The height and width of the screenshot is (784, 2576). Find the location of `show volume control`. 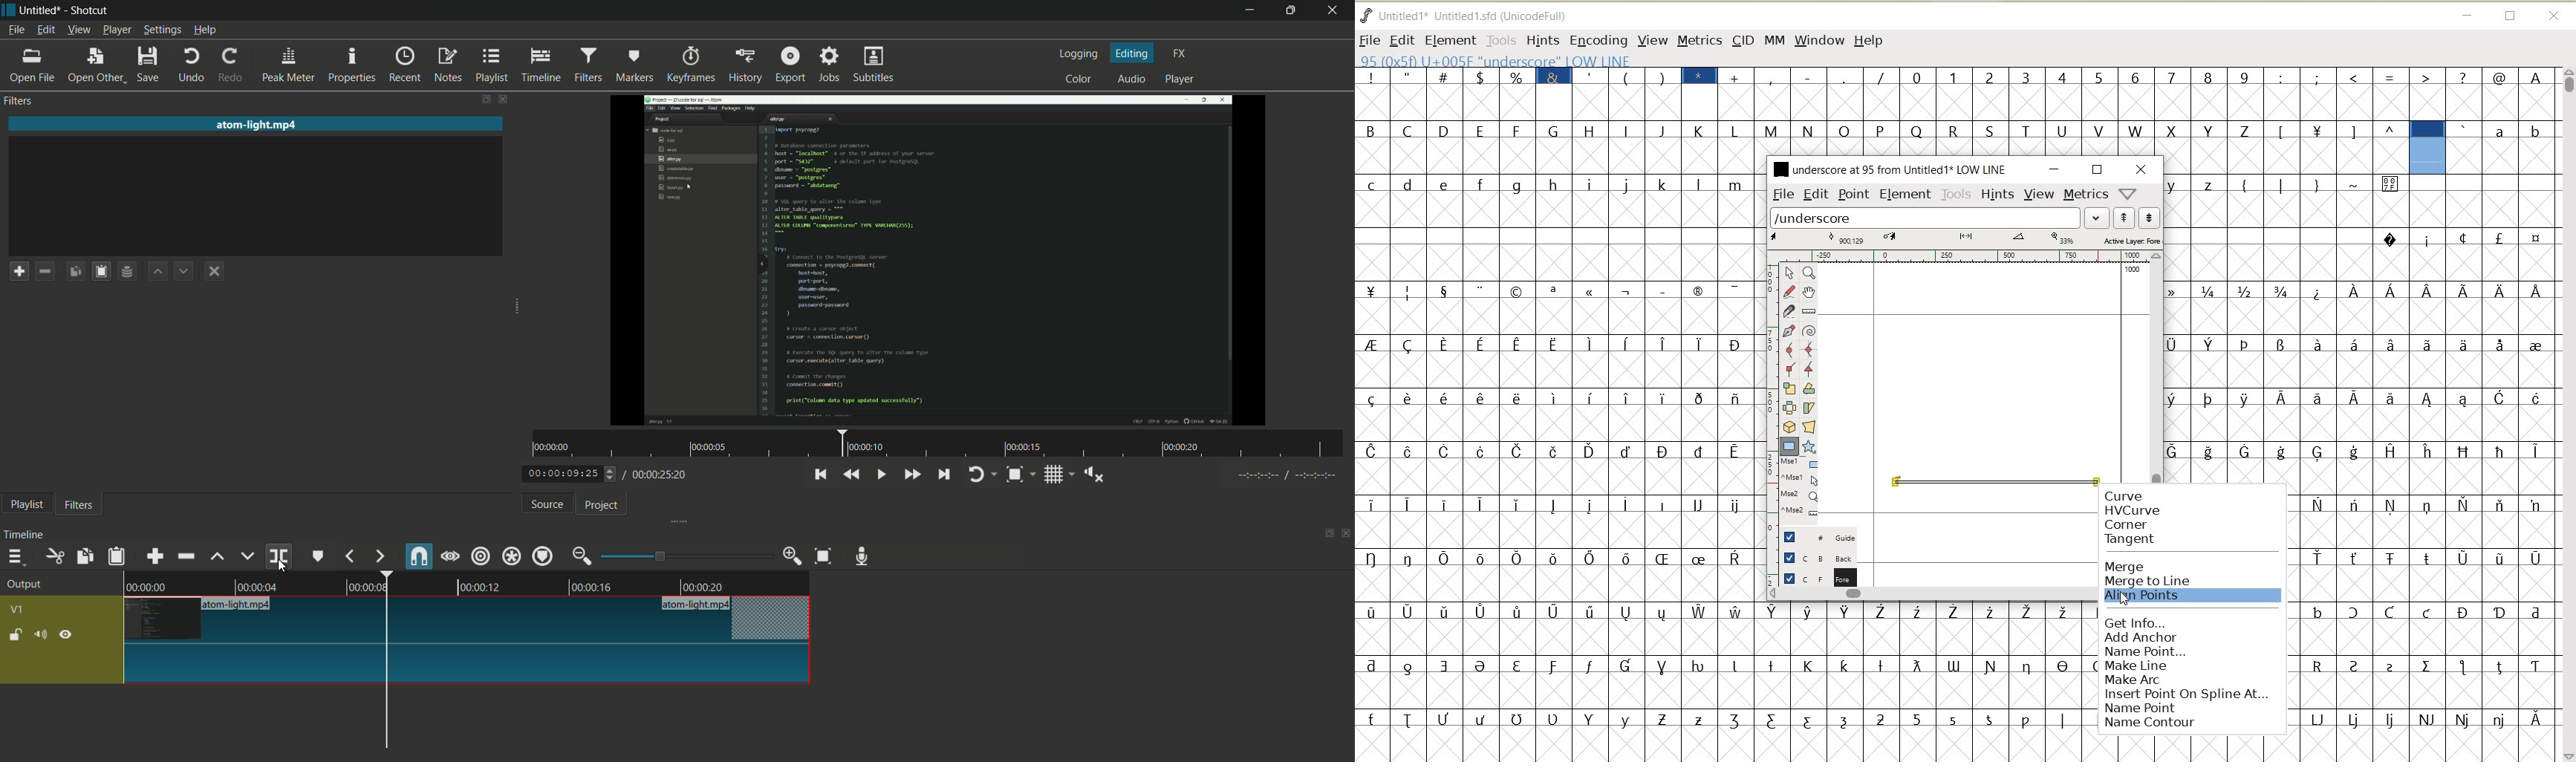

show volume control is located at coordinates (1093, 473).